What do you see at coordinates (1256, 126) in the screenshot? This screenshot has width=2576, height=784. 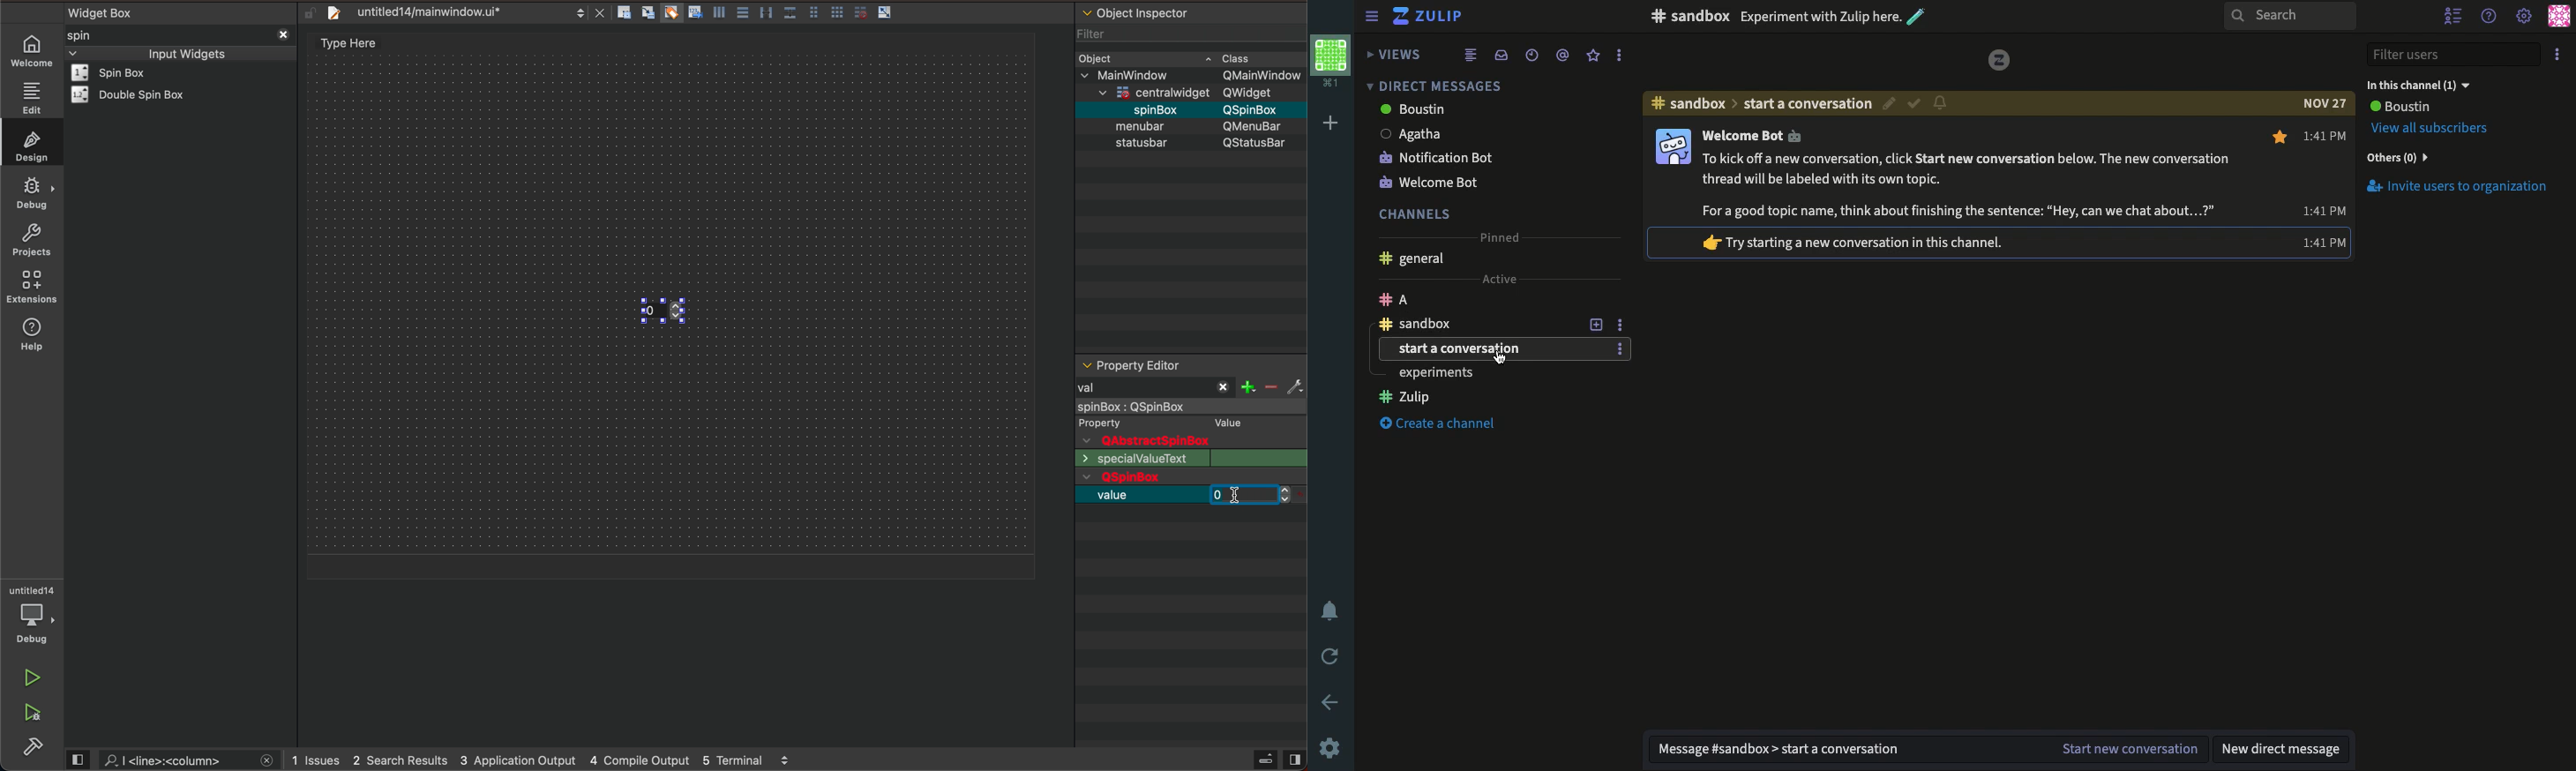 I see `` at bounding box center [1256, 126].